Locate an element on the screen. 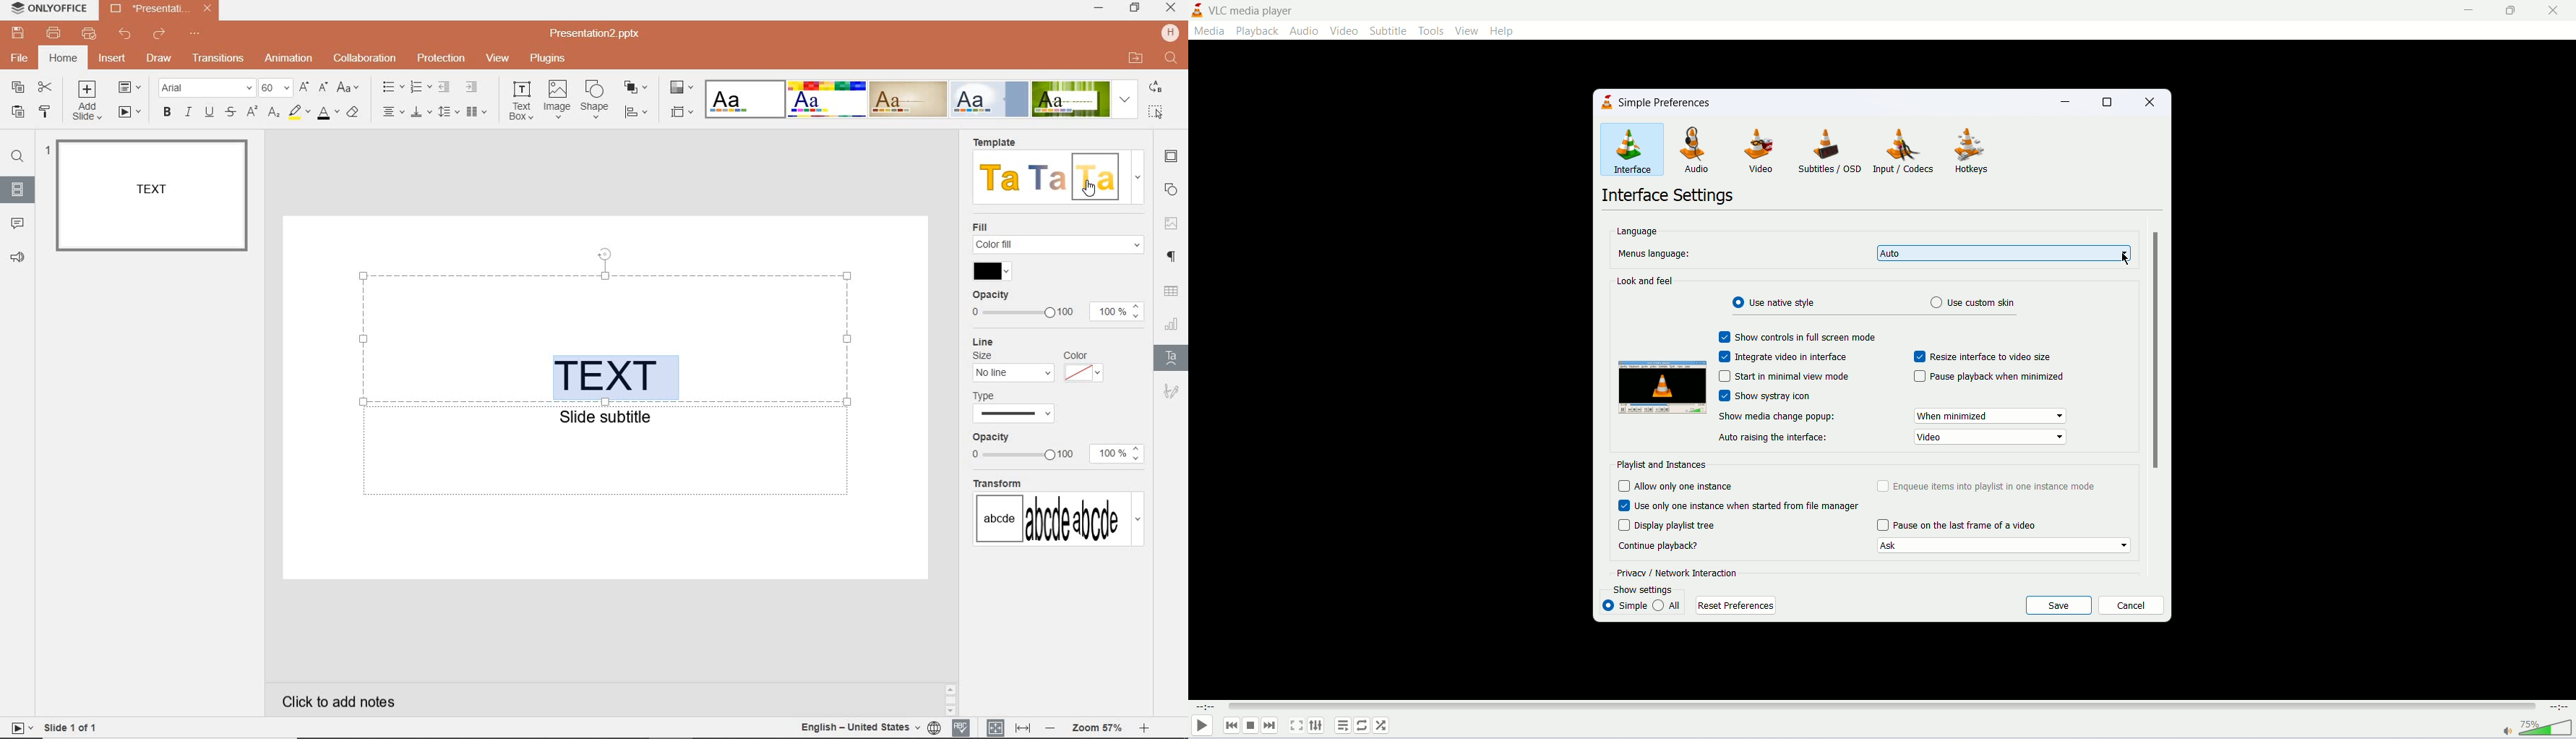 The height and width of the screenshot is (756, 2576). ANIMATION is located at coordinates (289, 59).